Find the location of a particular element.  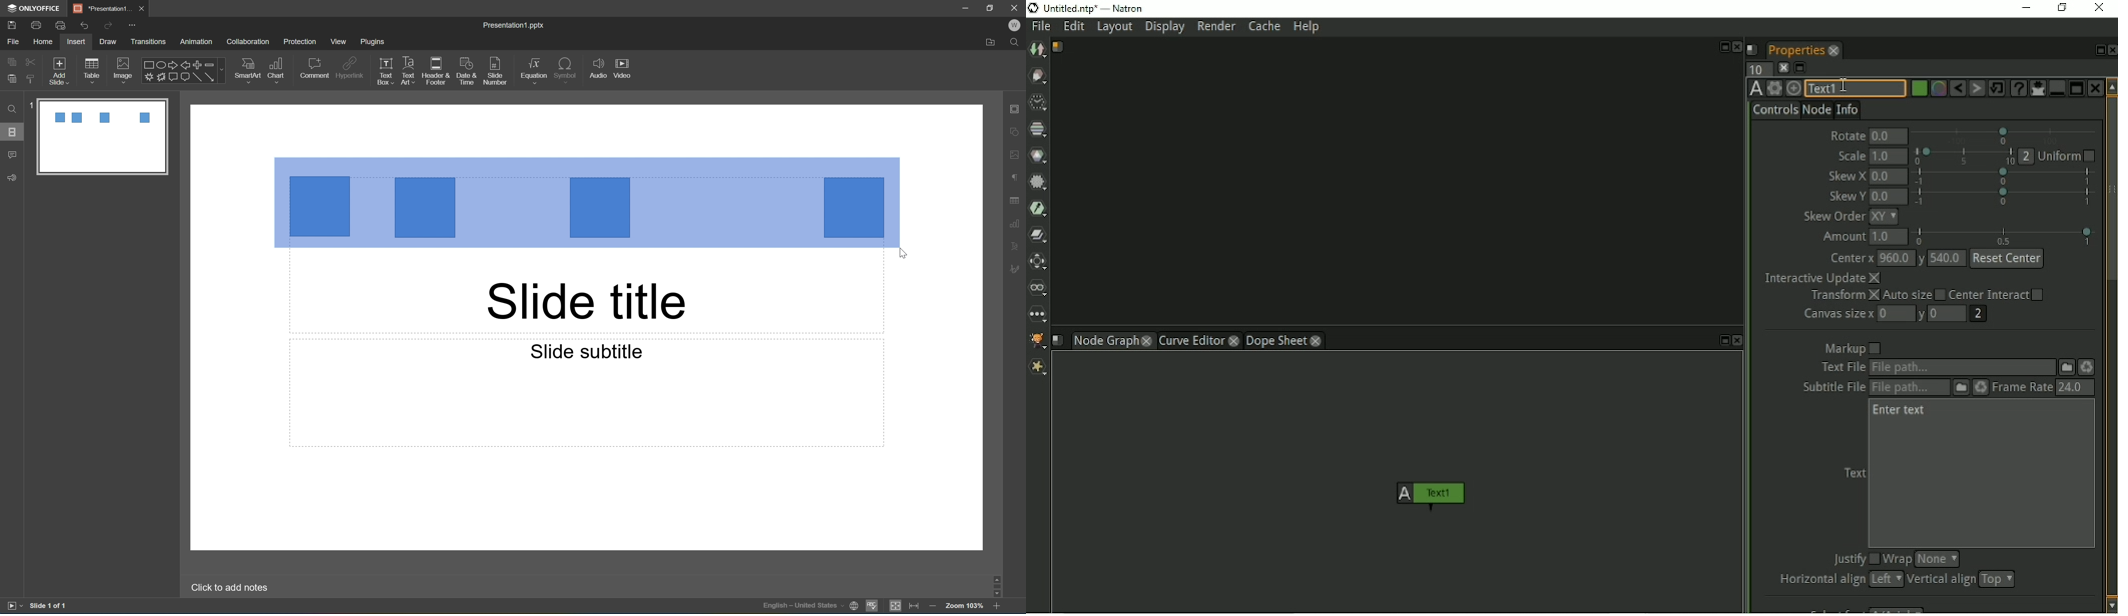

signature settings is located at coordinates (1017, 269).